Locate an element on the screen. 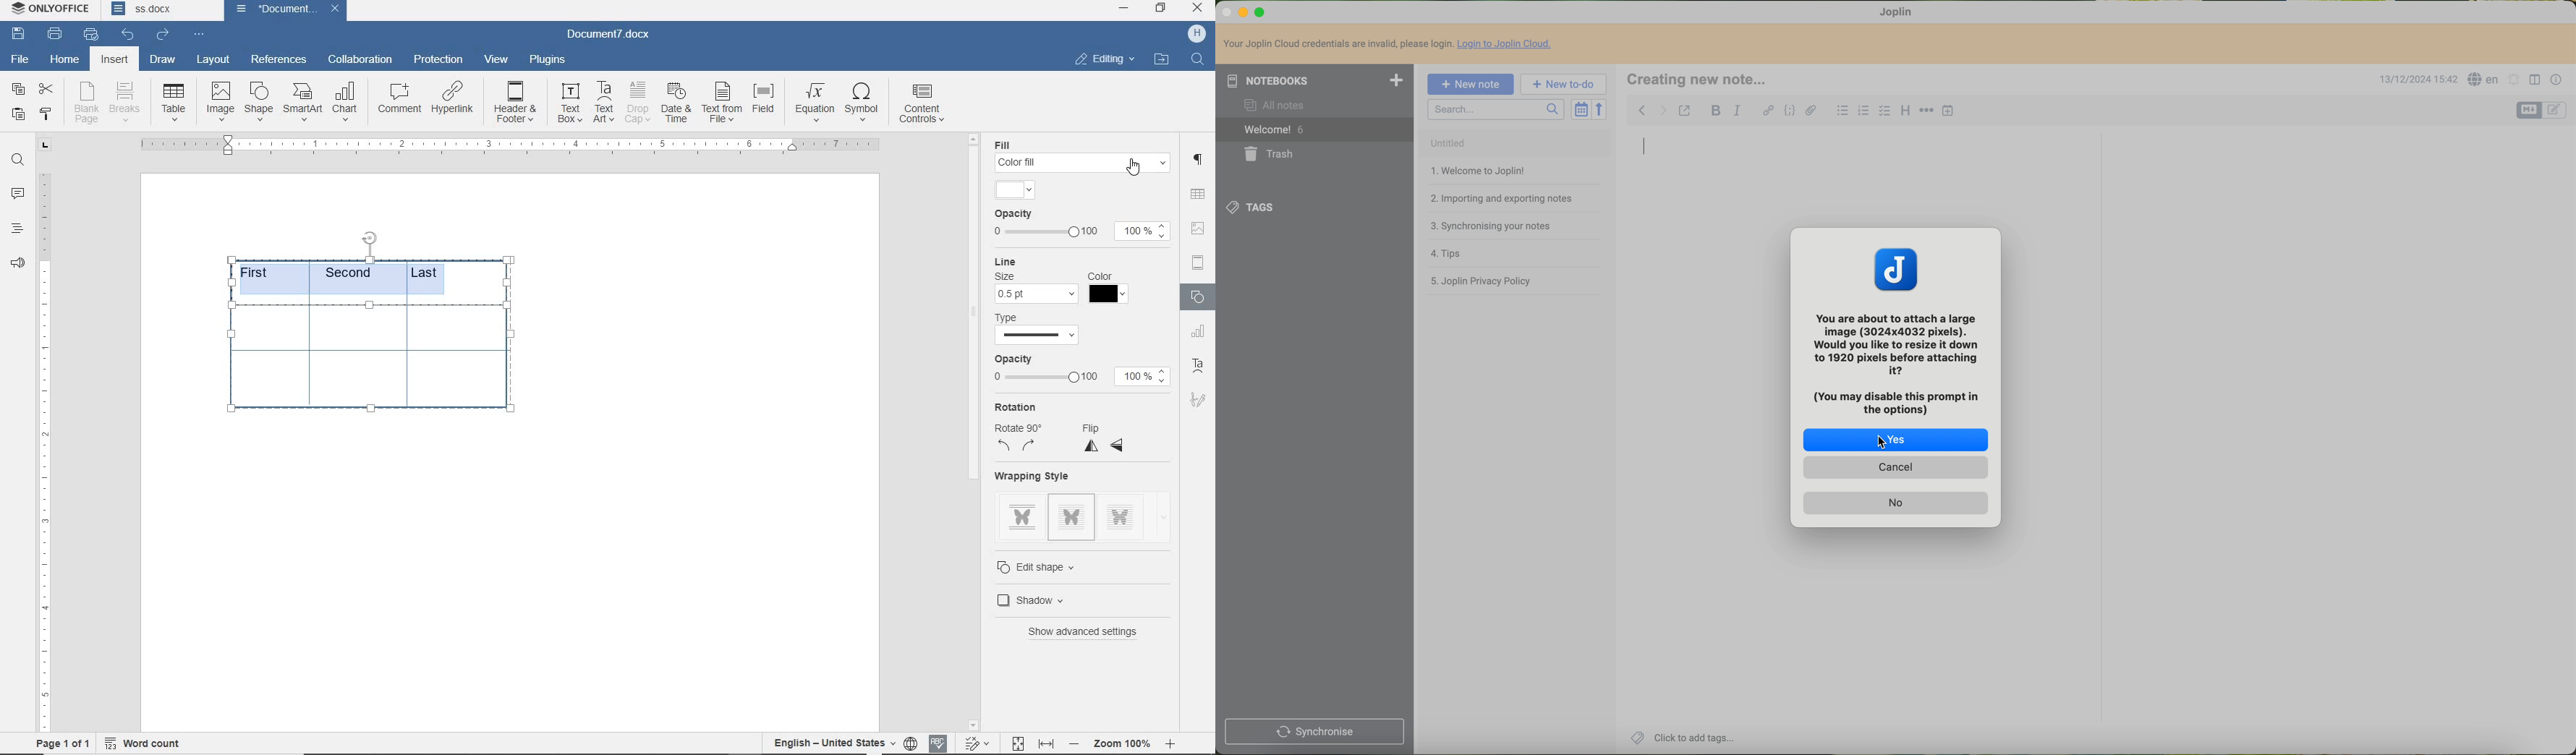 The width and height of the screenshot is (2576, 756). close Calibre is located at coordinates (1225, 11).